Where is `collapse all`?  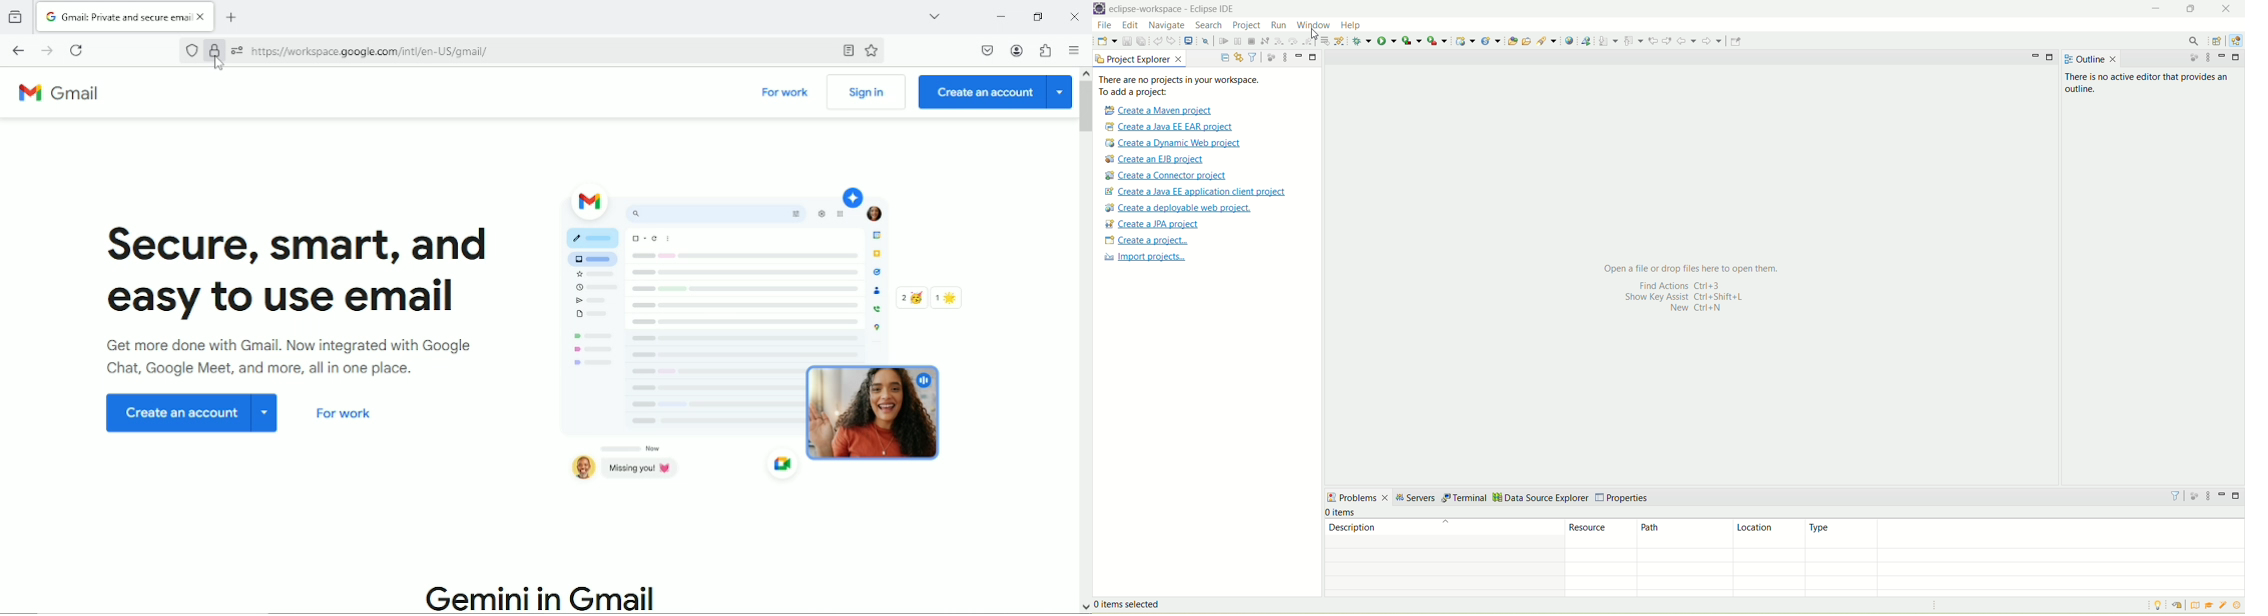 collapse all is located at coordinates (1225, 55).